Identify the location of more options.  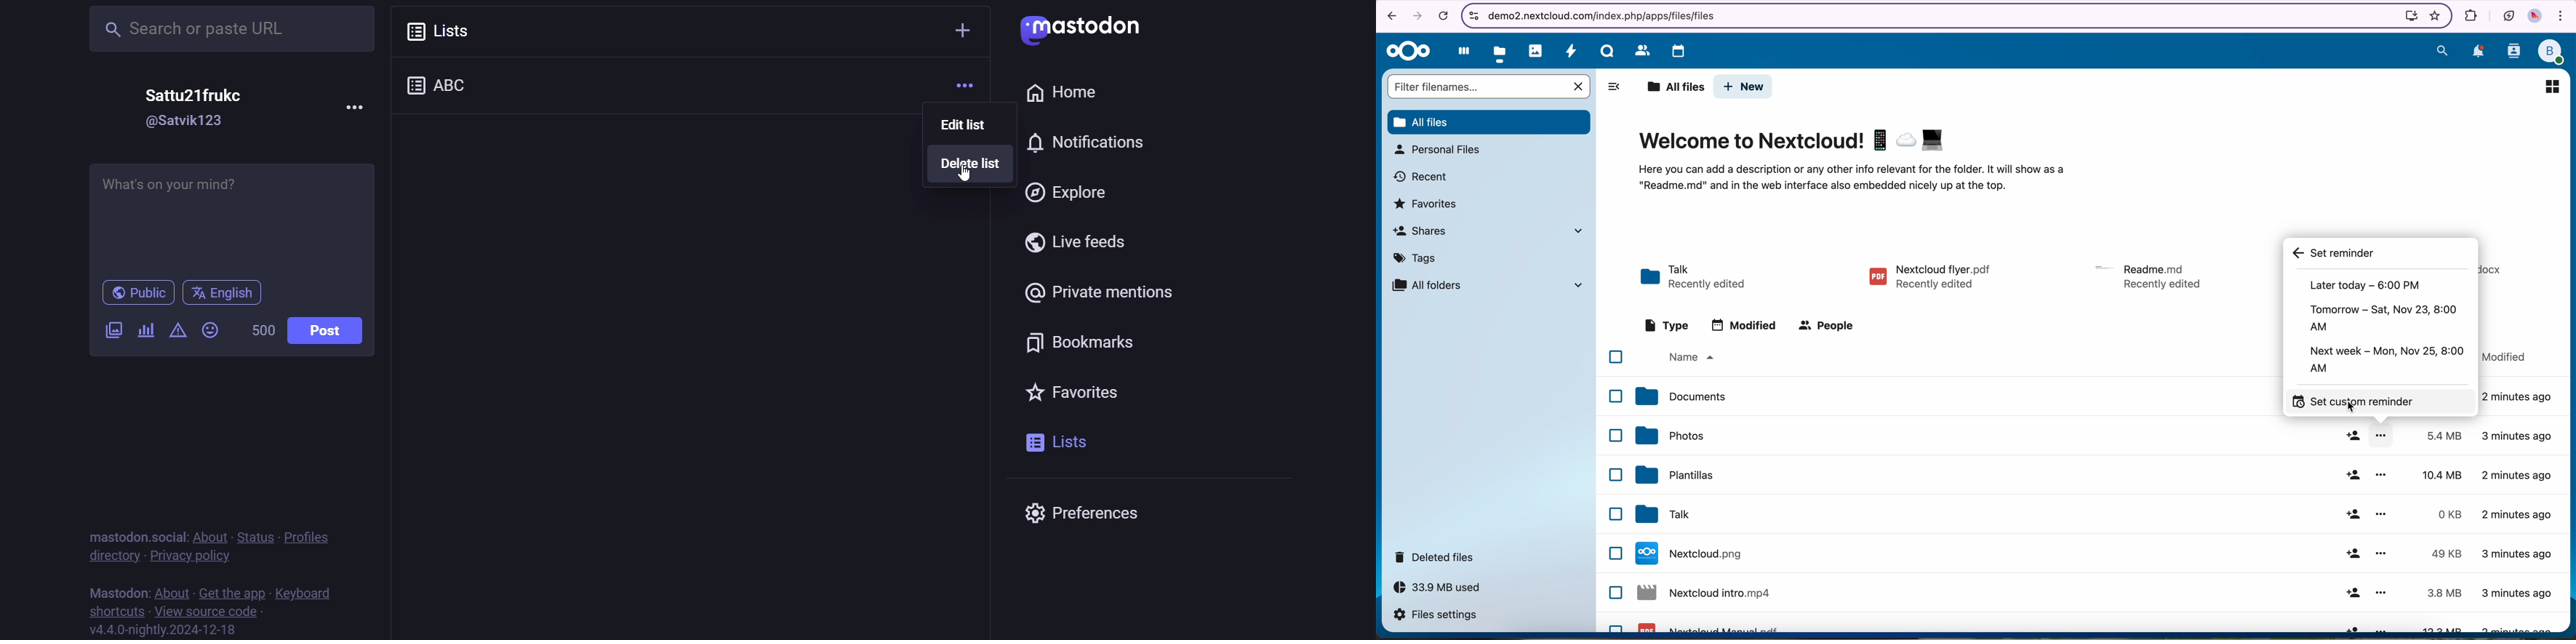
(2381, 554).